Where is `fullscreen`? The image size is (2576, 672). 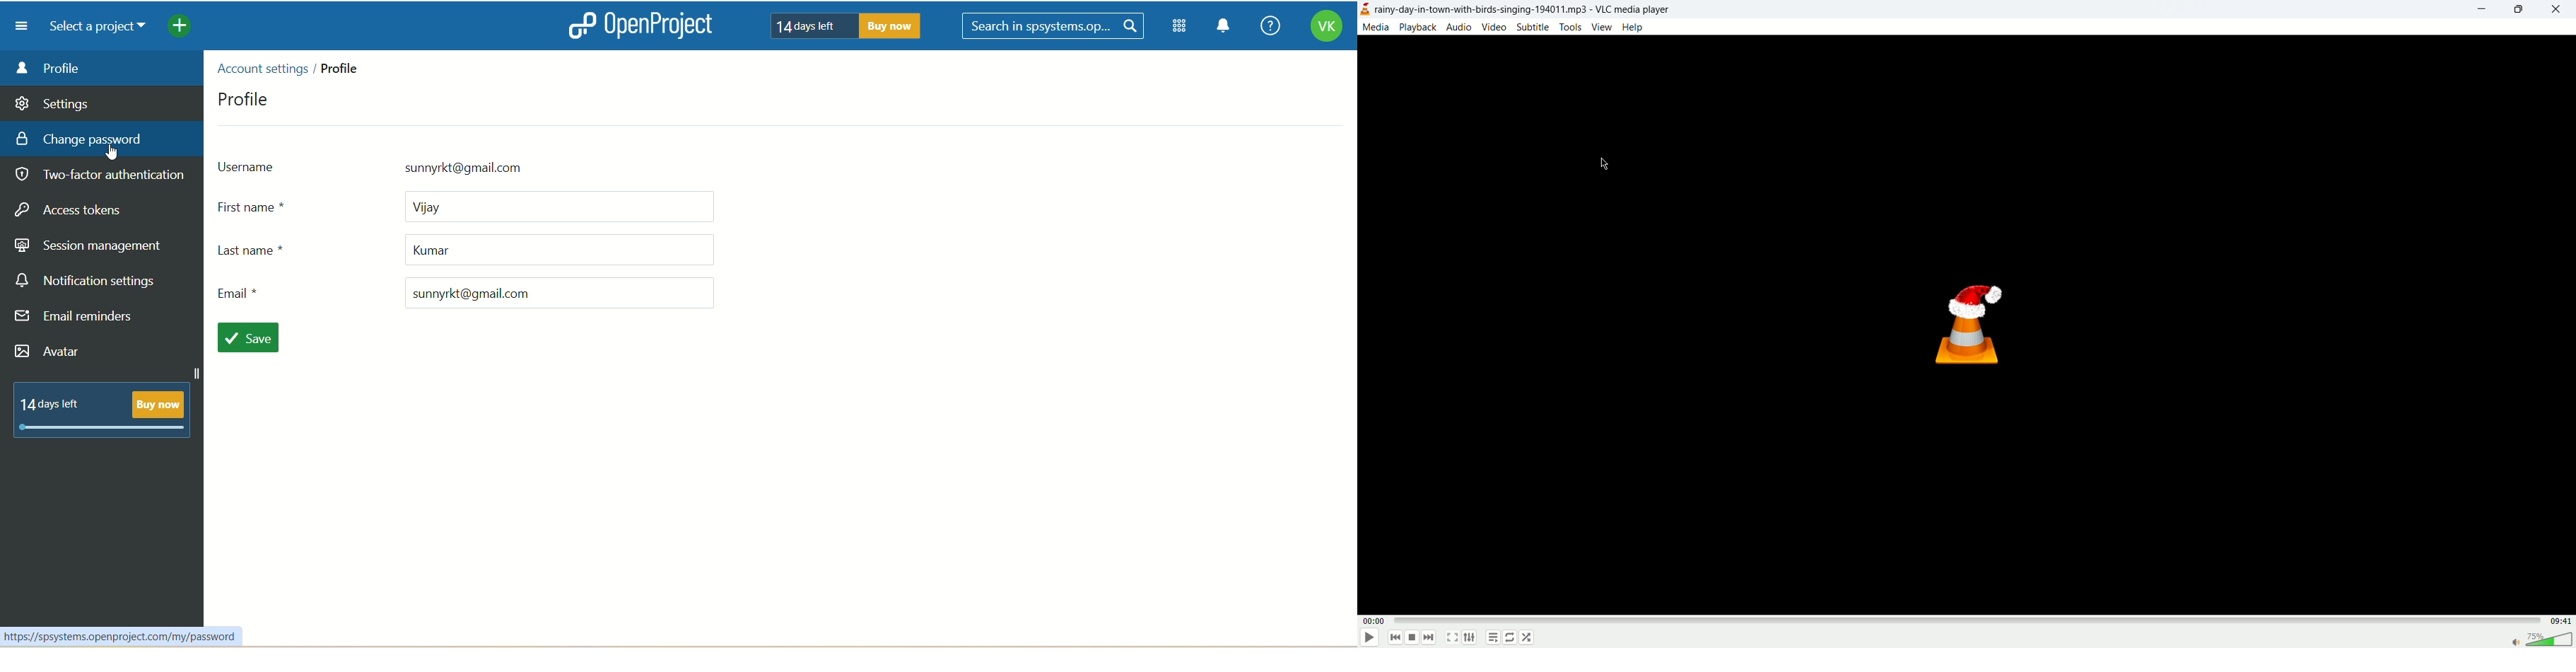
fullscreen is located at coordinates (1454, 636).